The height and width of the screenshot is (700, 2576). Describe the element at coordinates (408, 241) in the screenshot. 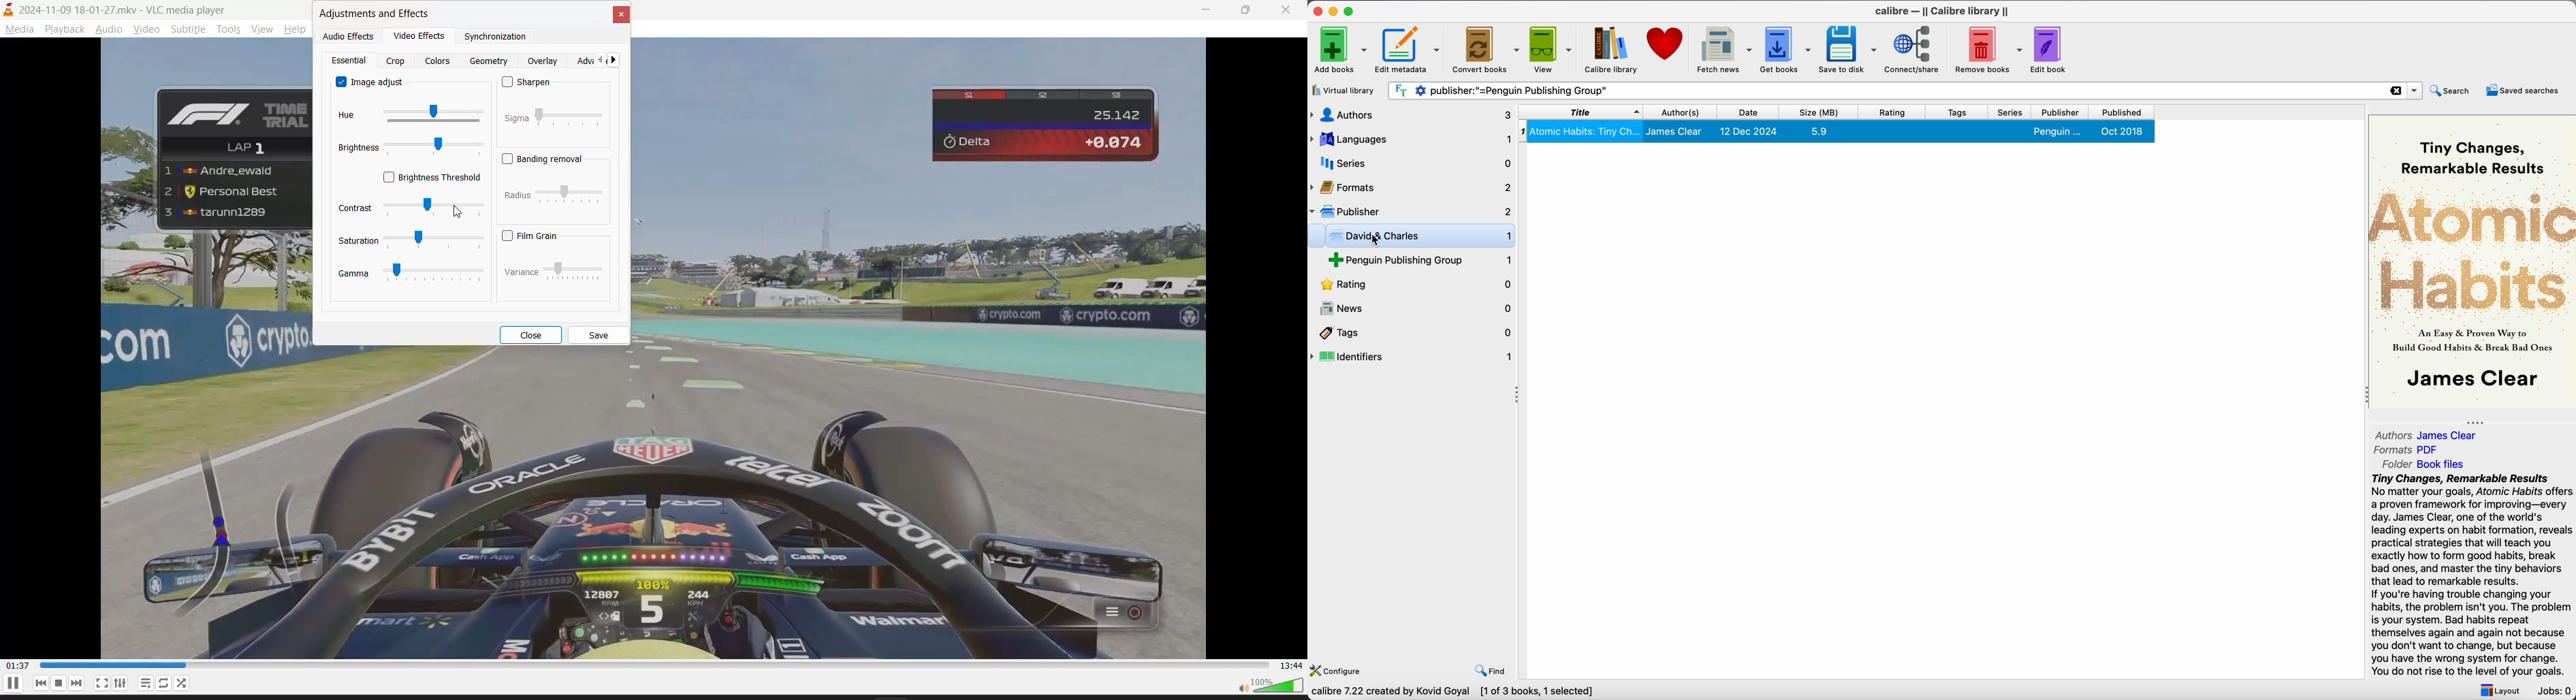

I see `saturation` at that location.